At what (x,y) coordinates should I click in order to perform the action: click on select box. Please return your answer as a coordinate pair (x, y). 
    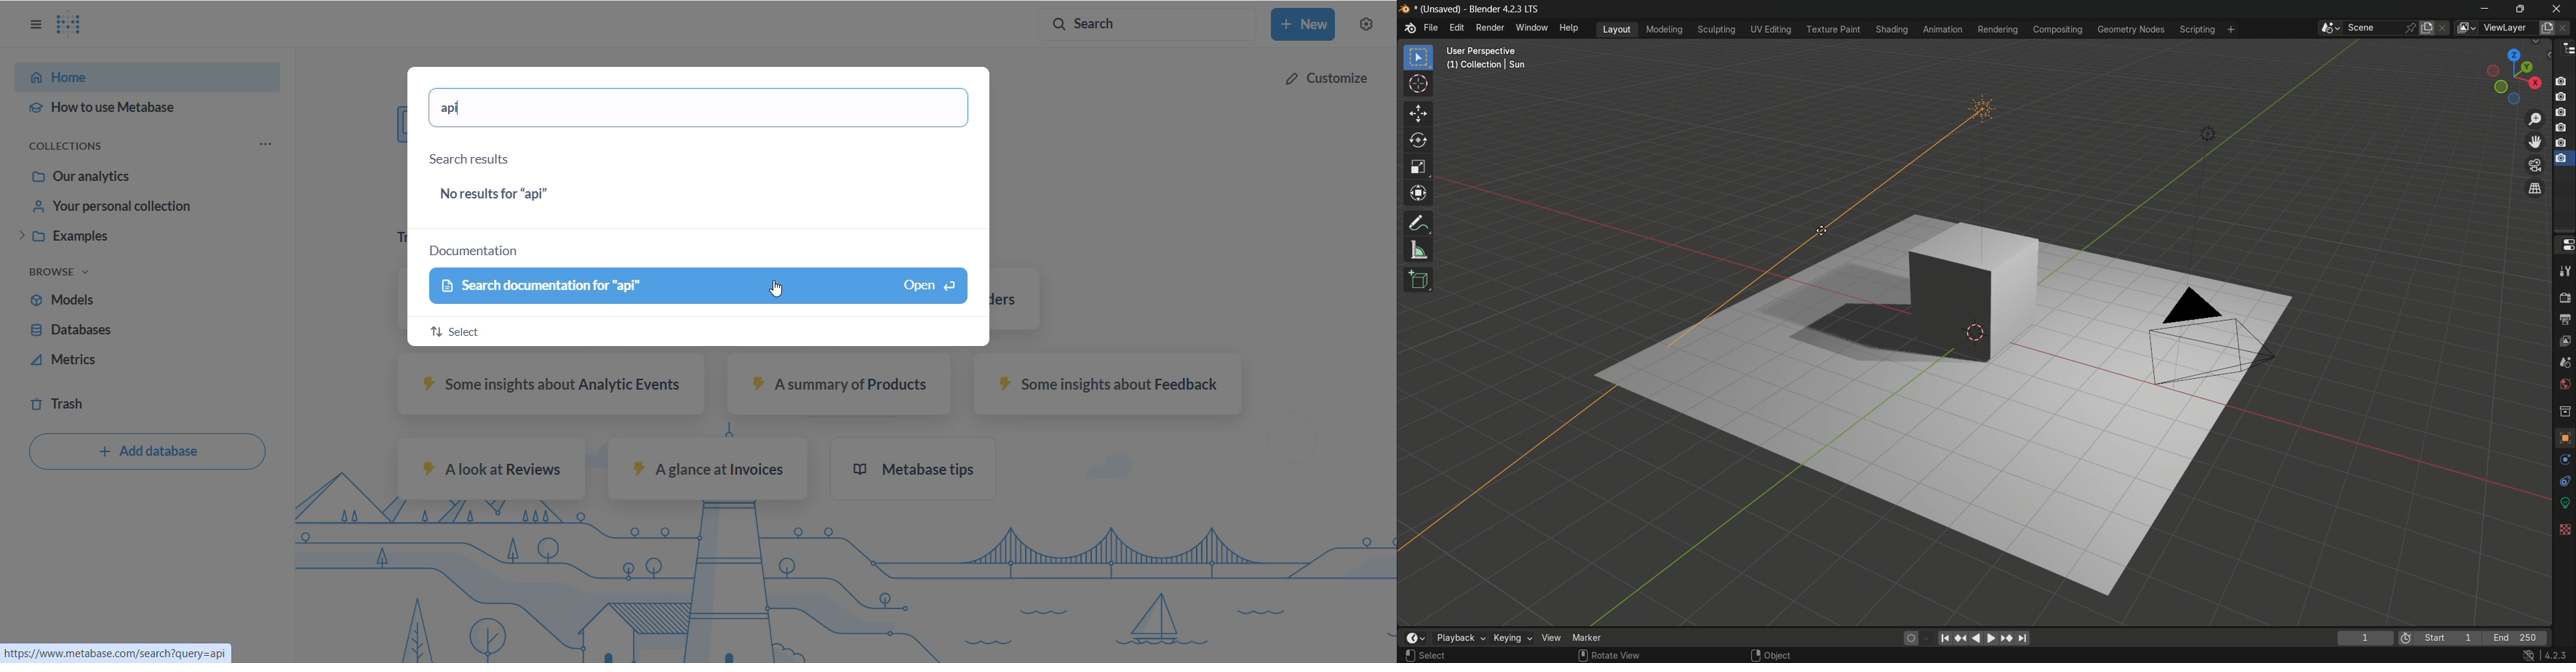
    Looking at the image, I should click on (1419, 57).